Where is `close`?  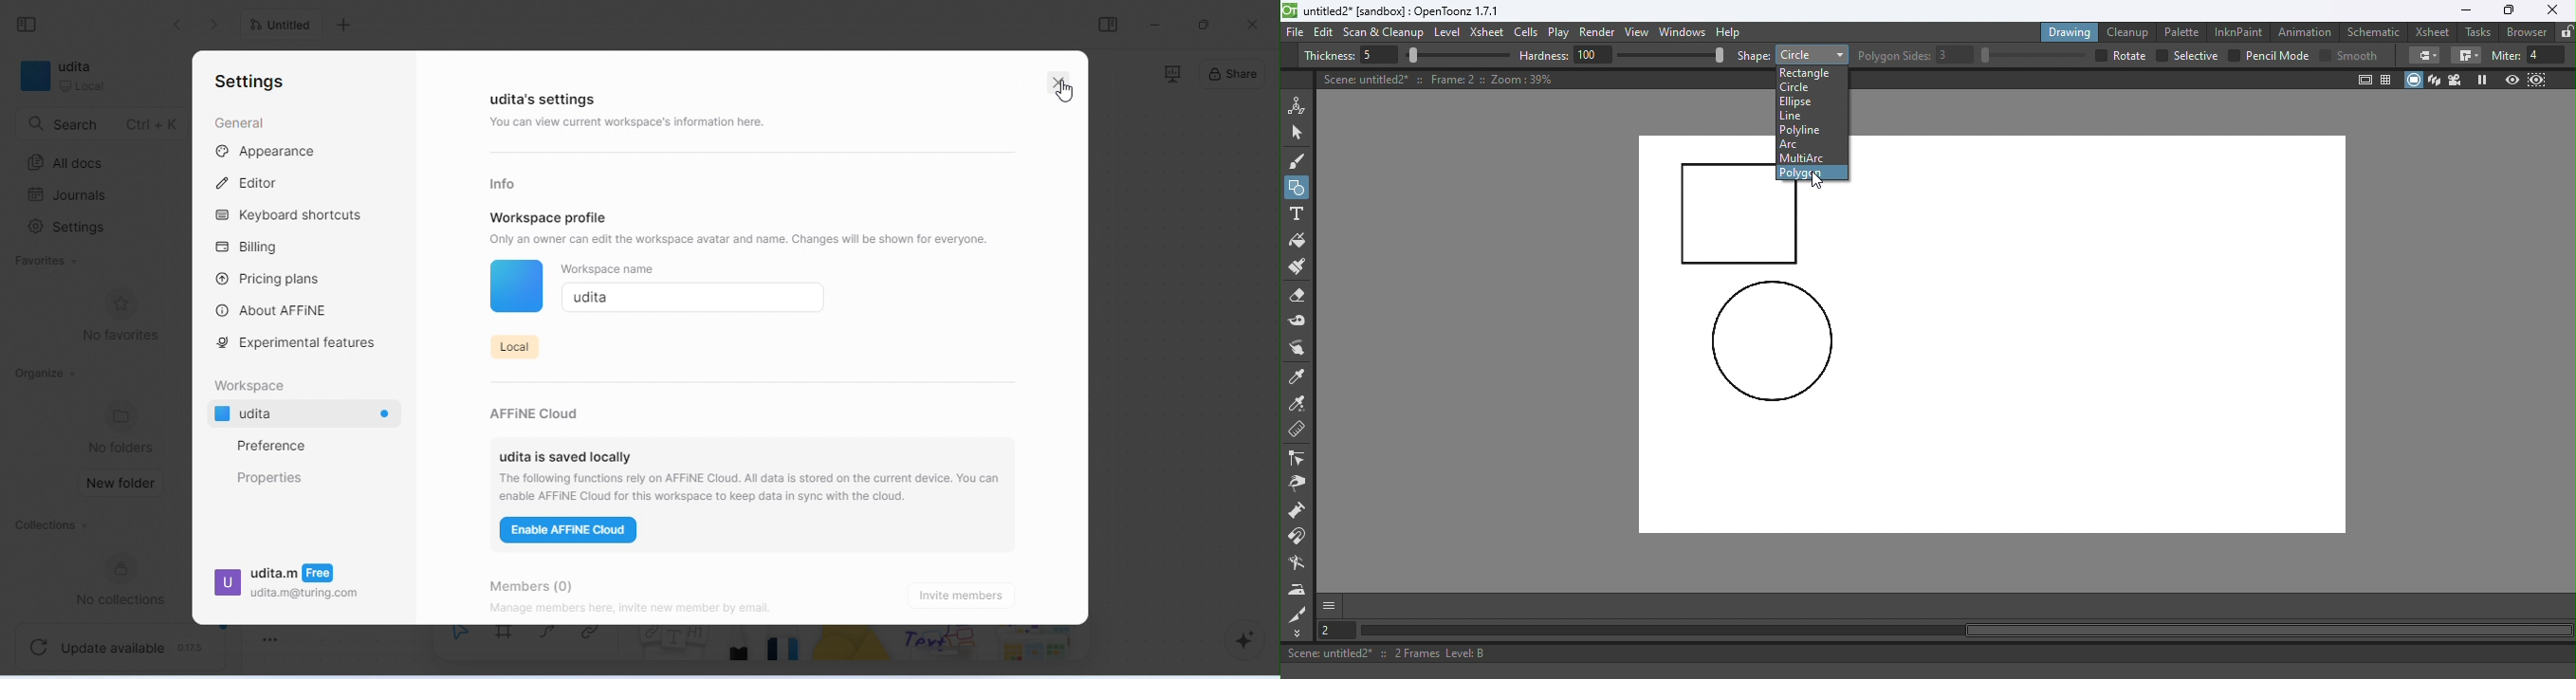 close is located at coordinates (1253, 24).